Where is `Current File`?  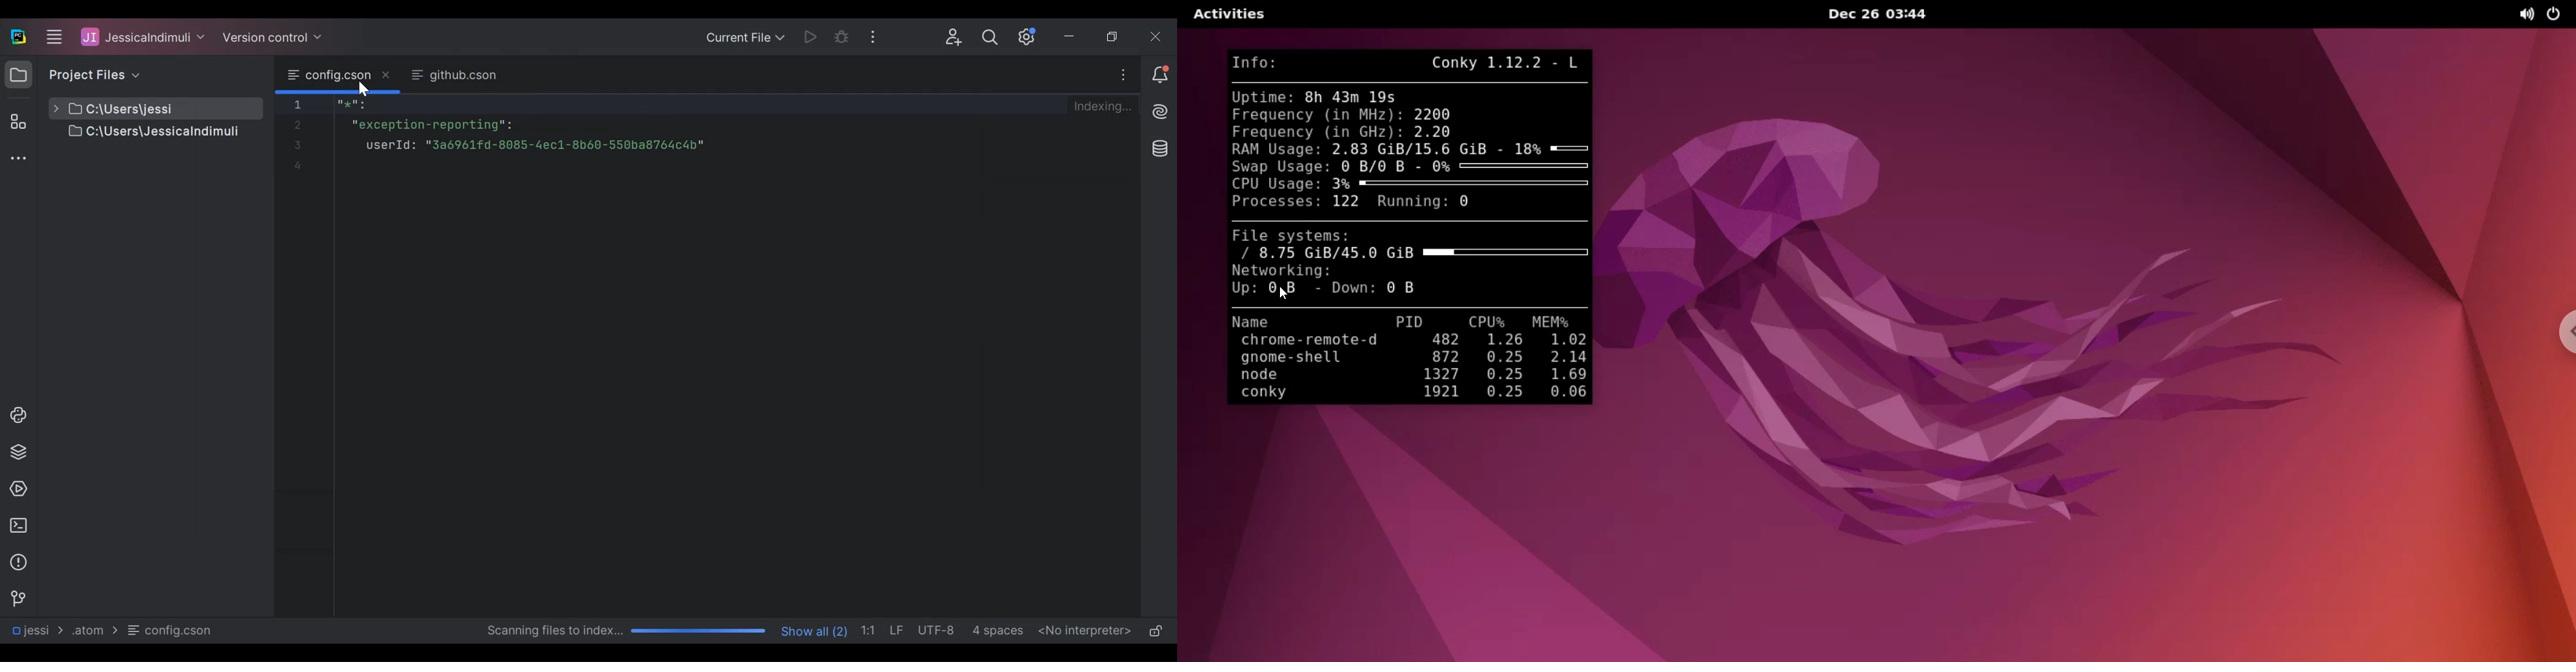
Current File is located at coordinates (744, 37).